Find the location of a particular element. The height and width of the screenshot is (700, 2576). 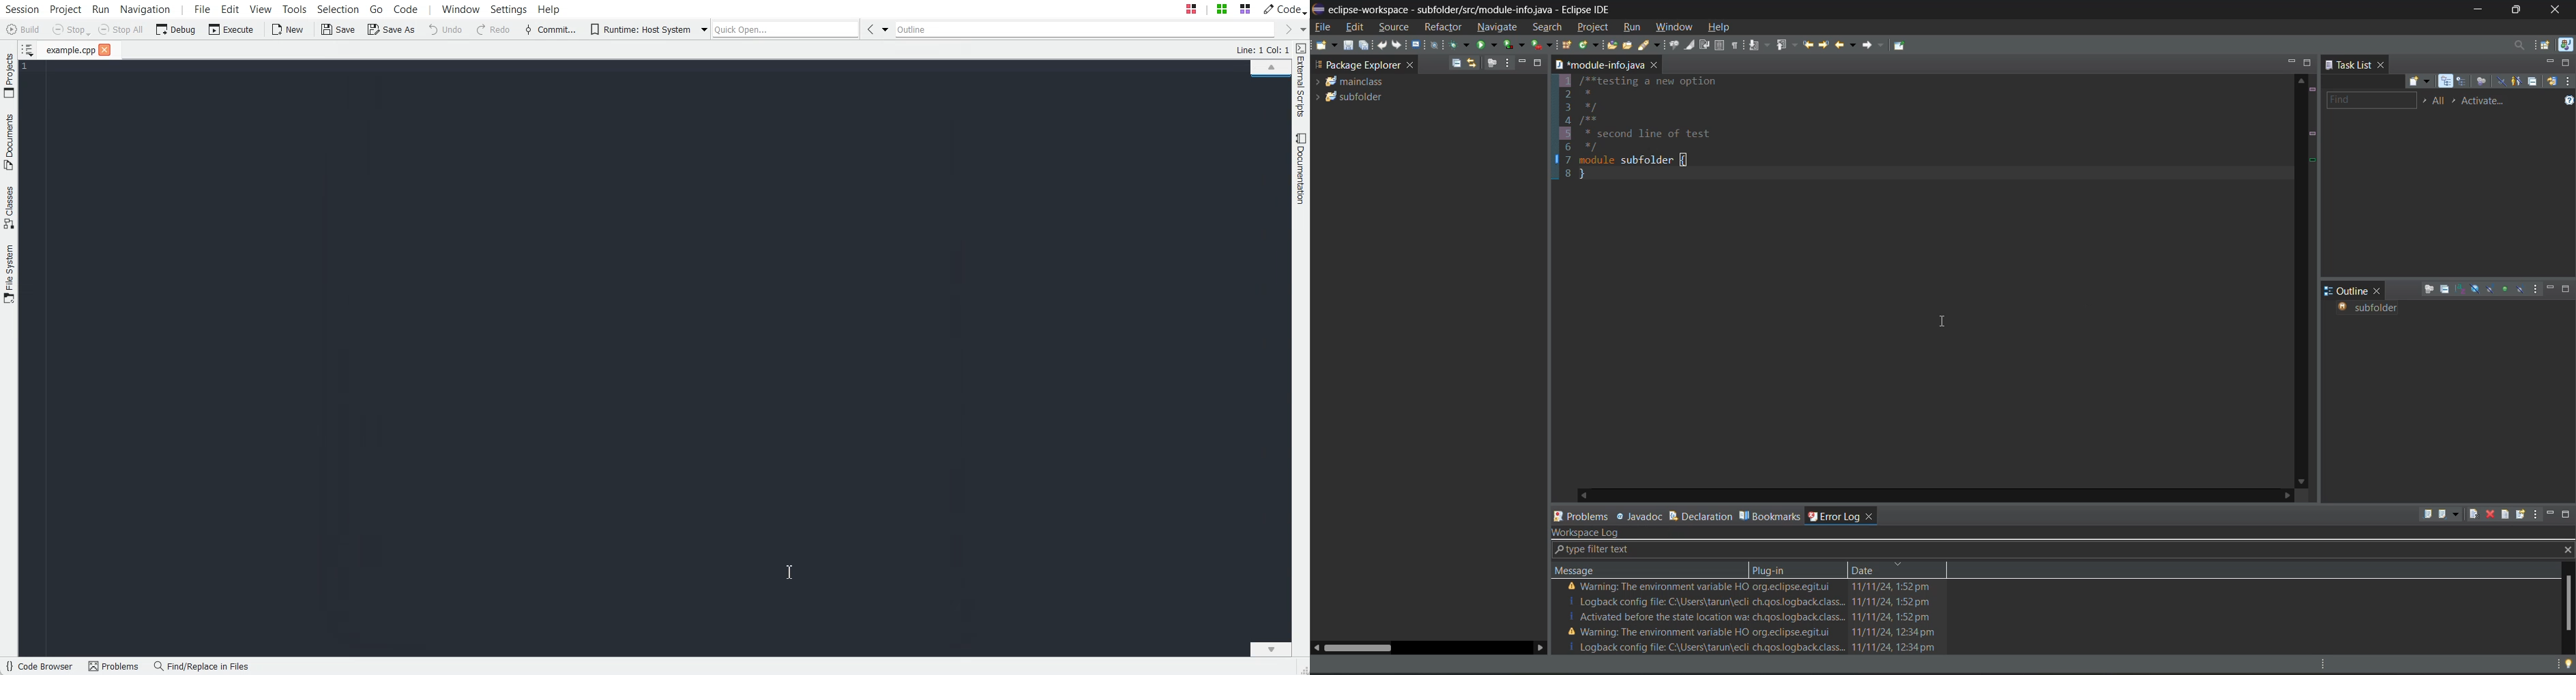

maximize is located at coordinates (2517, 10).